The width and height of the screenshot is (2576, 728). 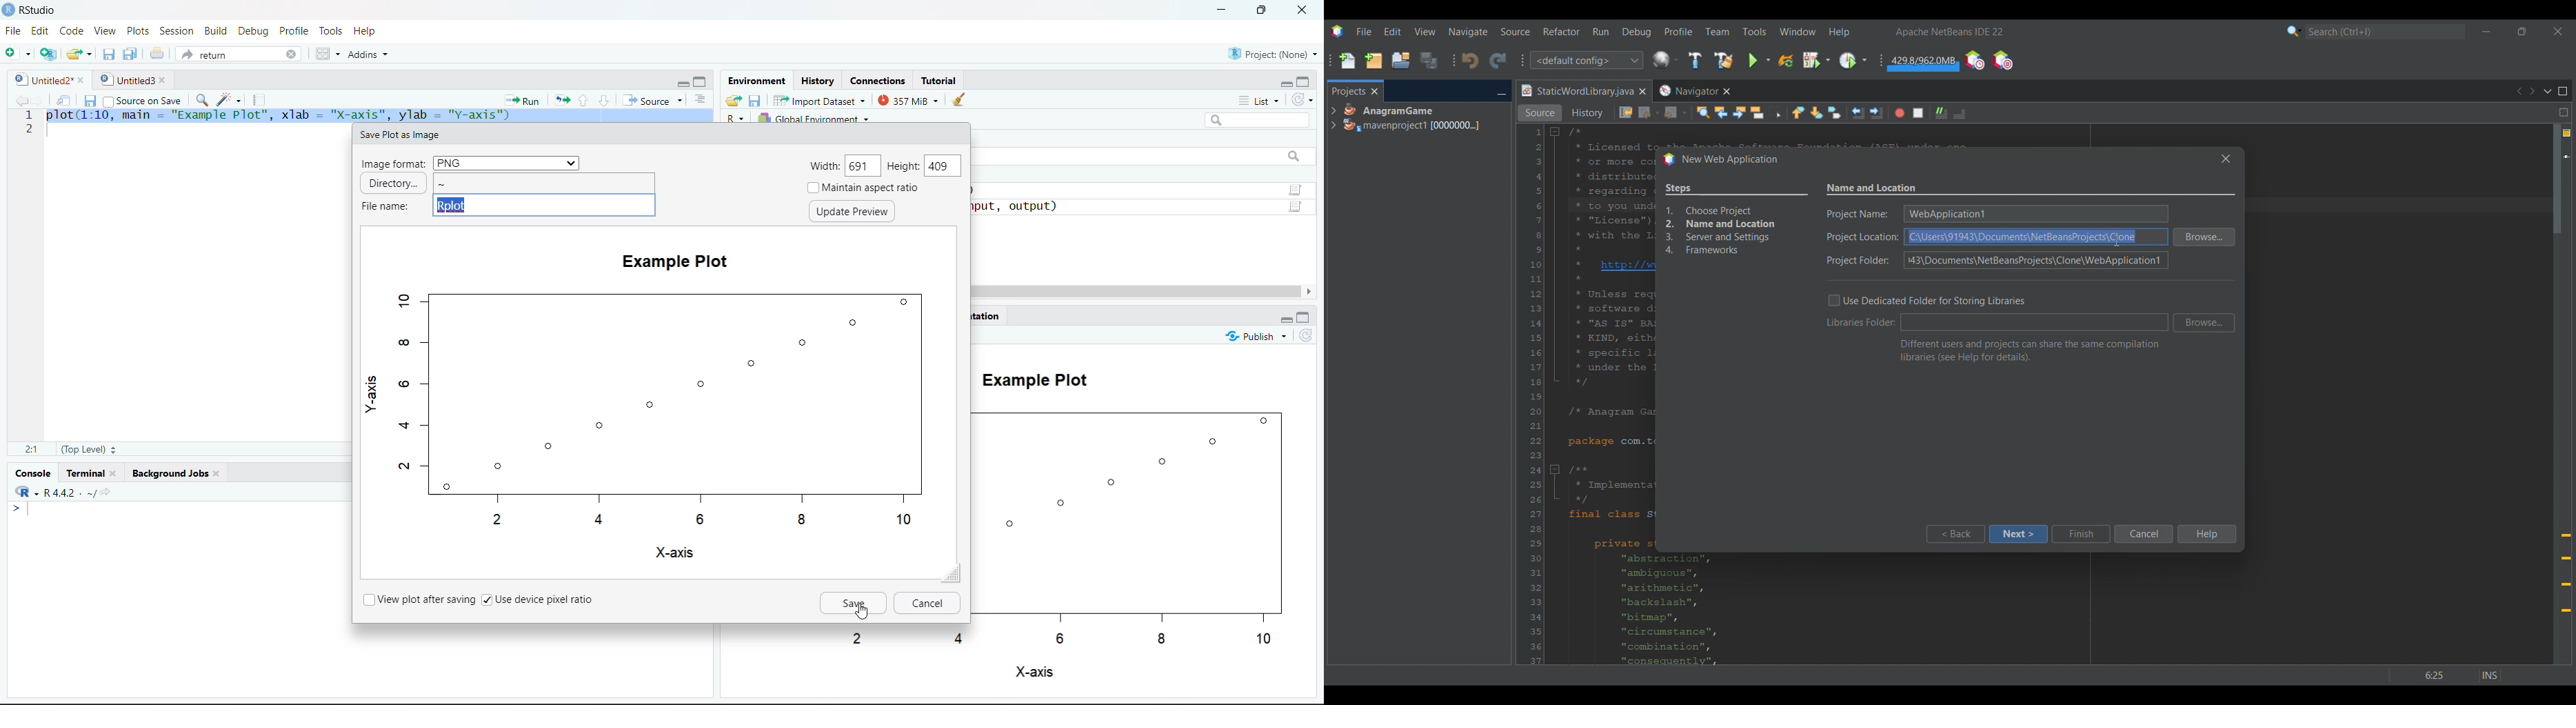 What do you see at coordinates (378, 116) in the screenshot?
I see `plot(1:10, main = "Example Plot", xlab = "X-axis", ylab = "y-axis")` at bounding box center [378, 116].